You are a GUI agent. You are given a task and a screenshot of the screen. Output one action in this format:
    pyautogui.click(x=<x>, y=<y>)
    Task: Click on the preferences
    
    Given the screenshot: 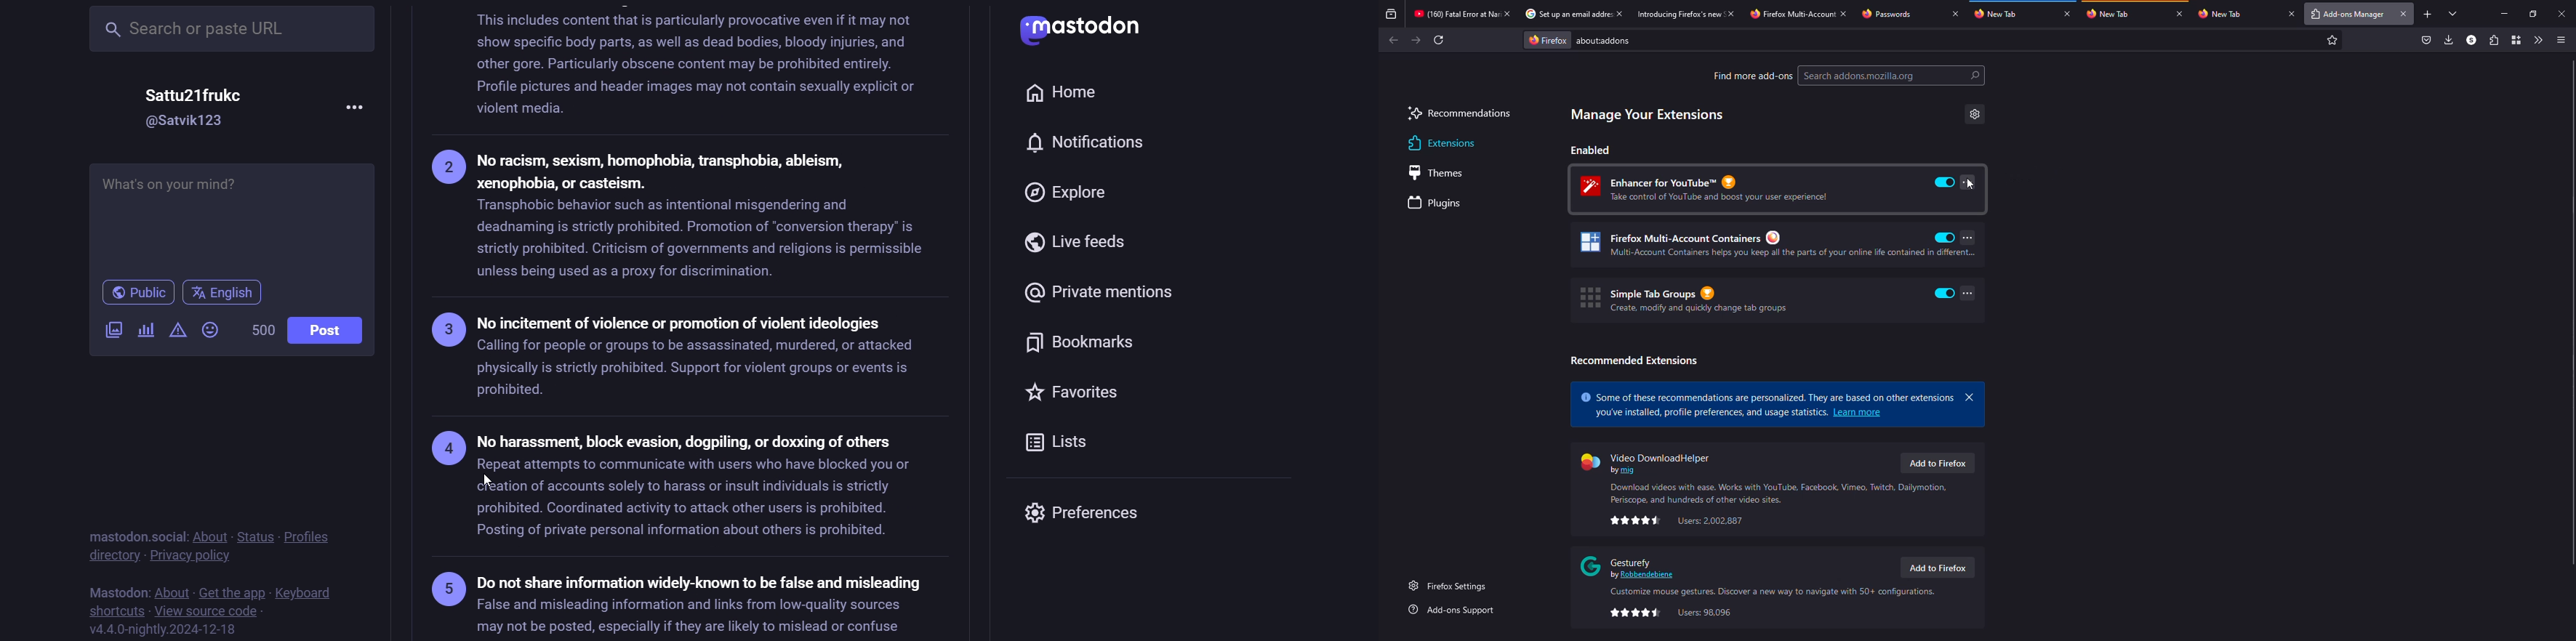 What is the action you would take?
    pyautogui.click(x=1086, y=512)
    